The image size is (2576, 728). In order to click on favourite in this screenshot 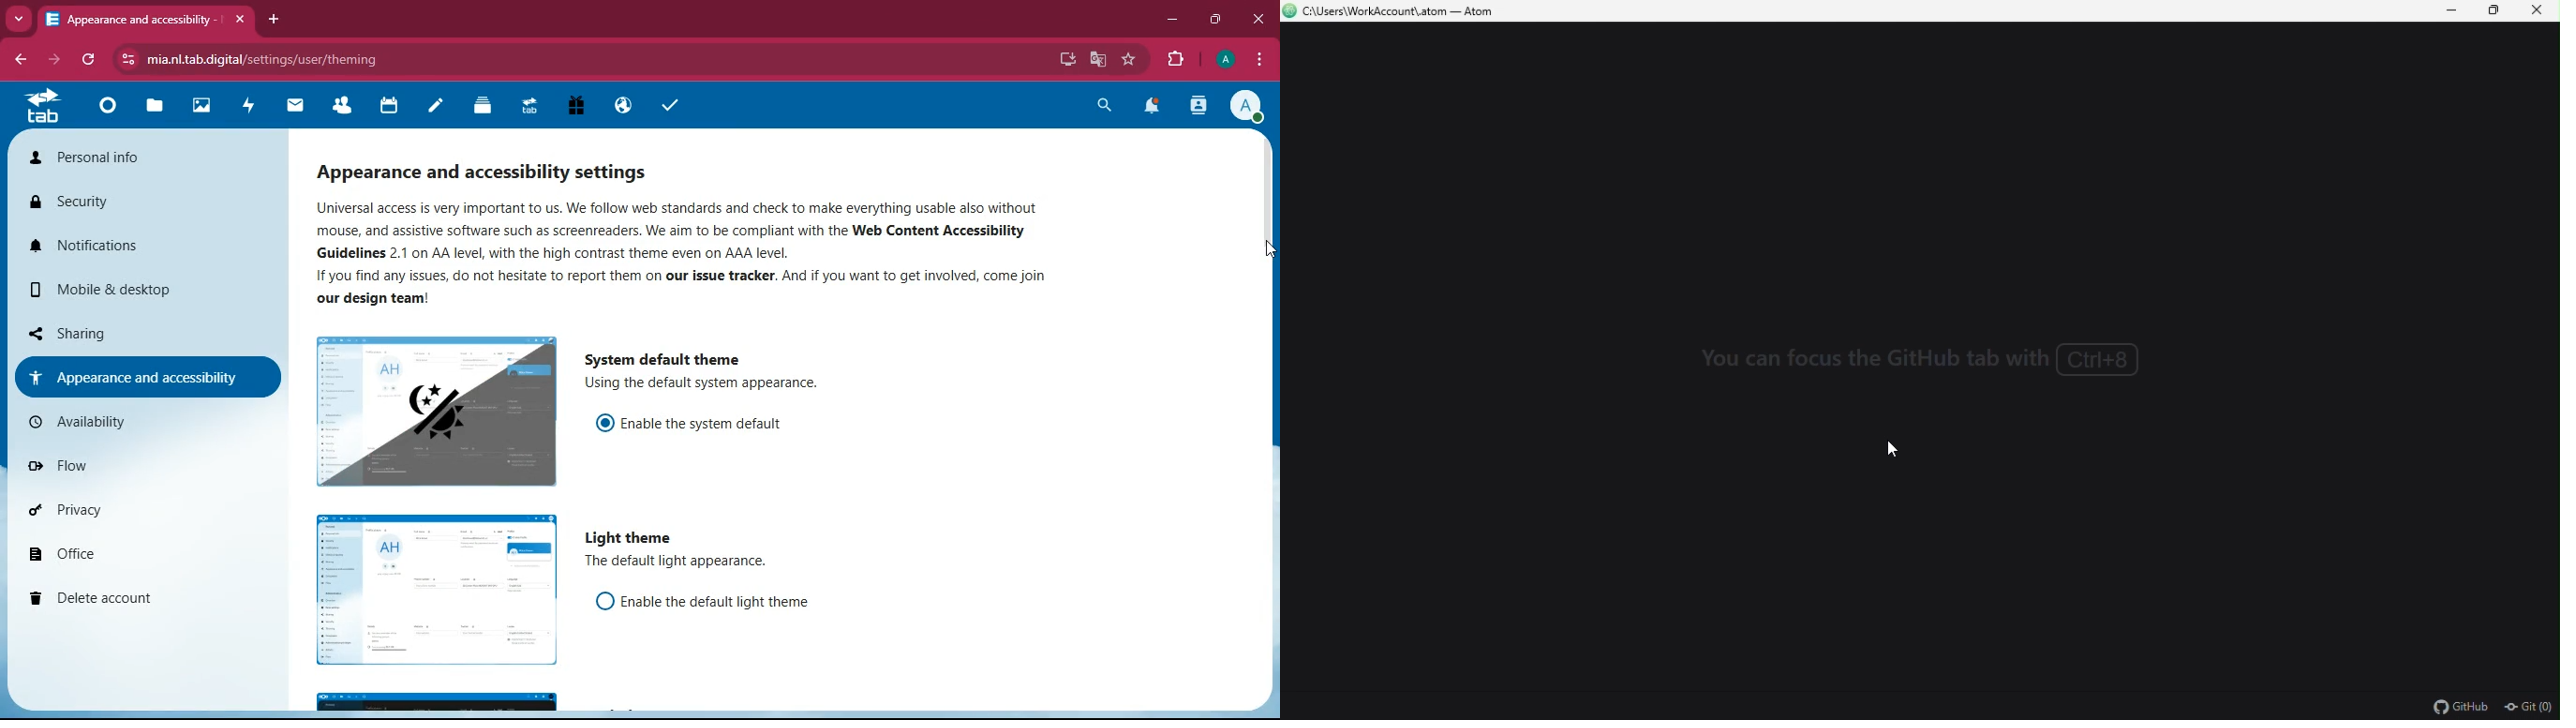, I will do `click(1127, 60)`.